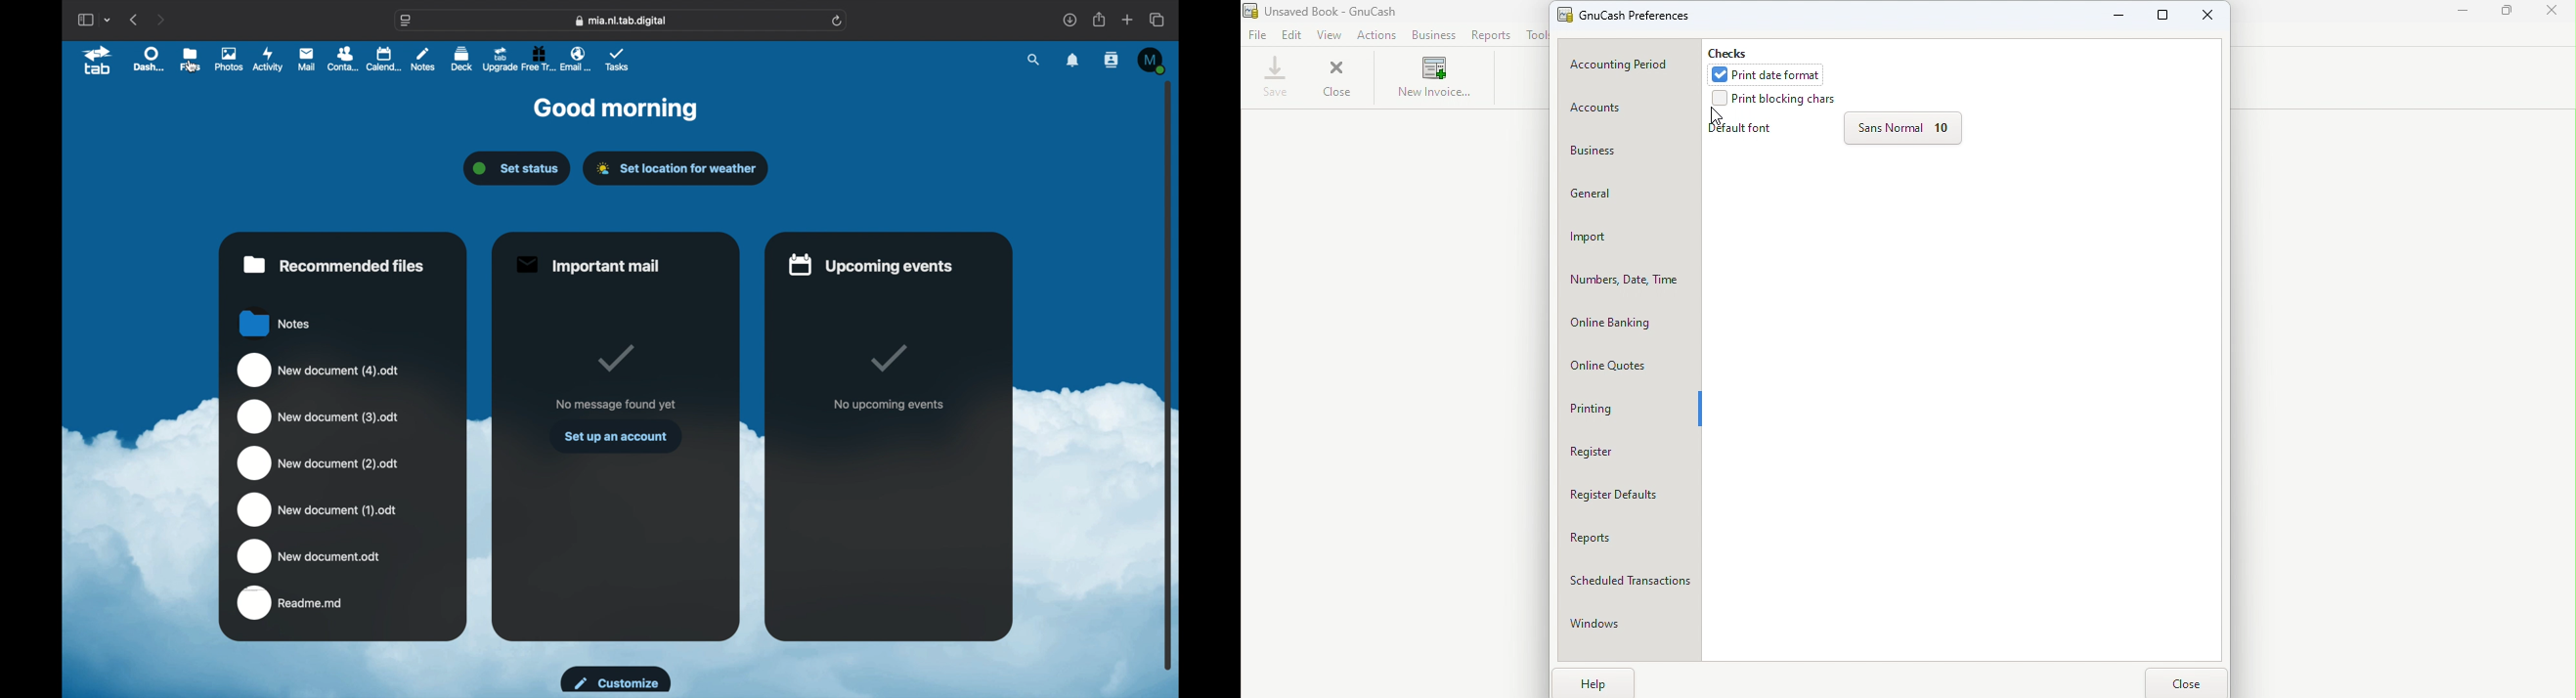 The height and width of the screenshot is (700, 2576). Describe the element at coordinates (1494, 34) in the screenshot. I see `Reports` at that location.